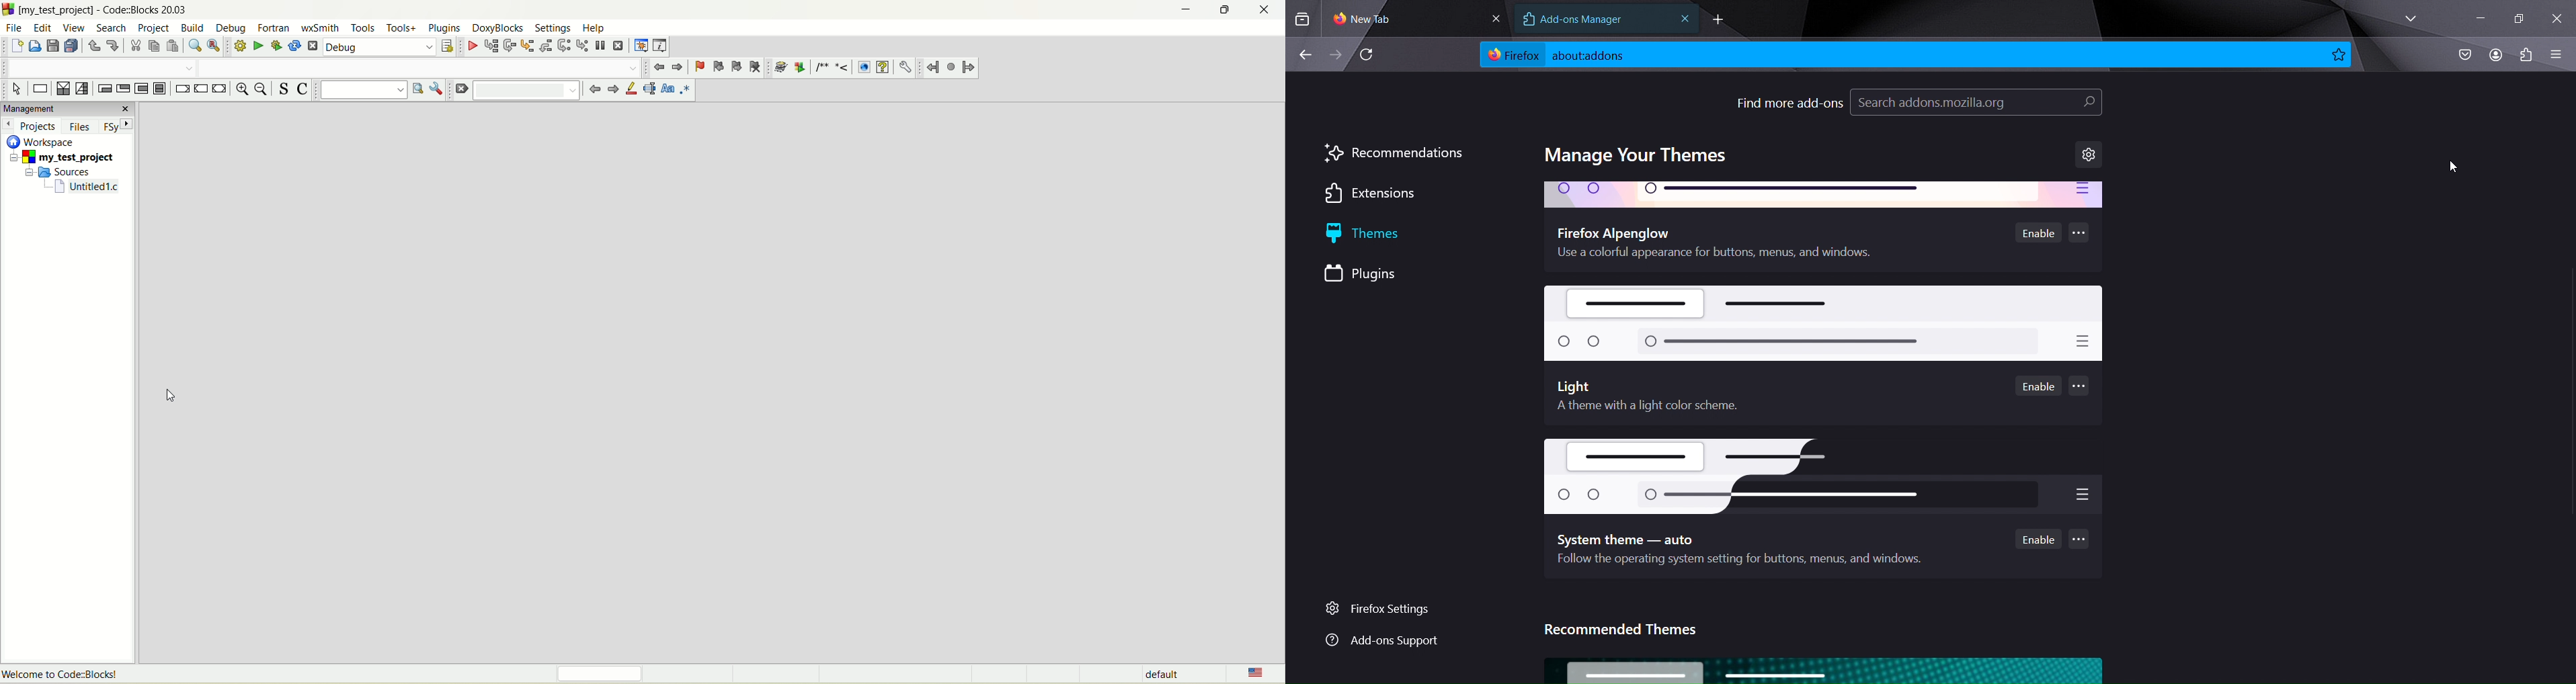  I want to click on bookmark page, so click(2339, 54).